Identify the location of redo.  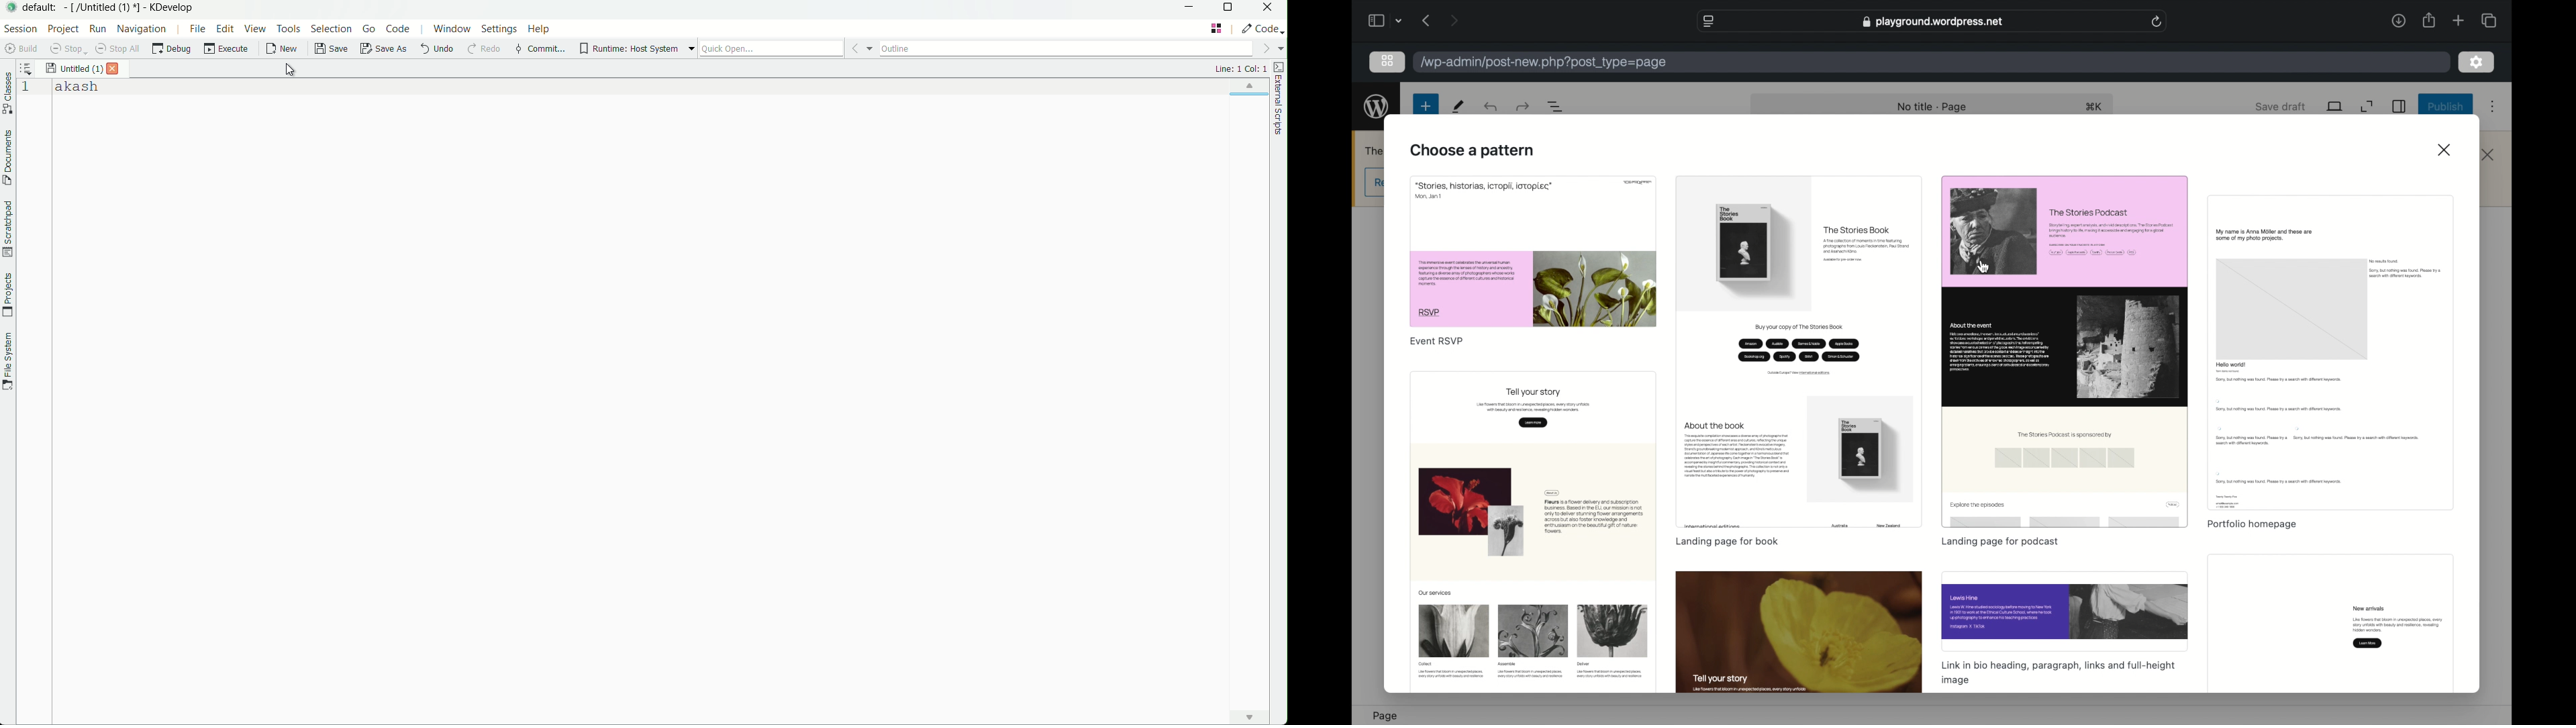
(1492, 106).